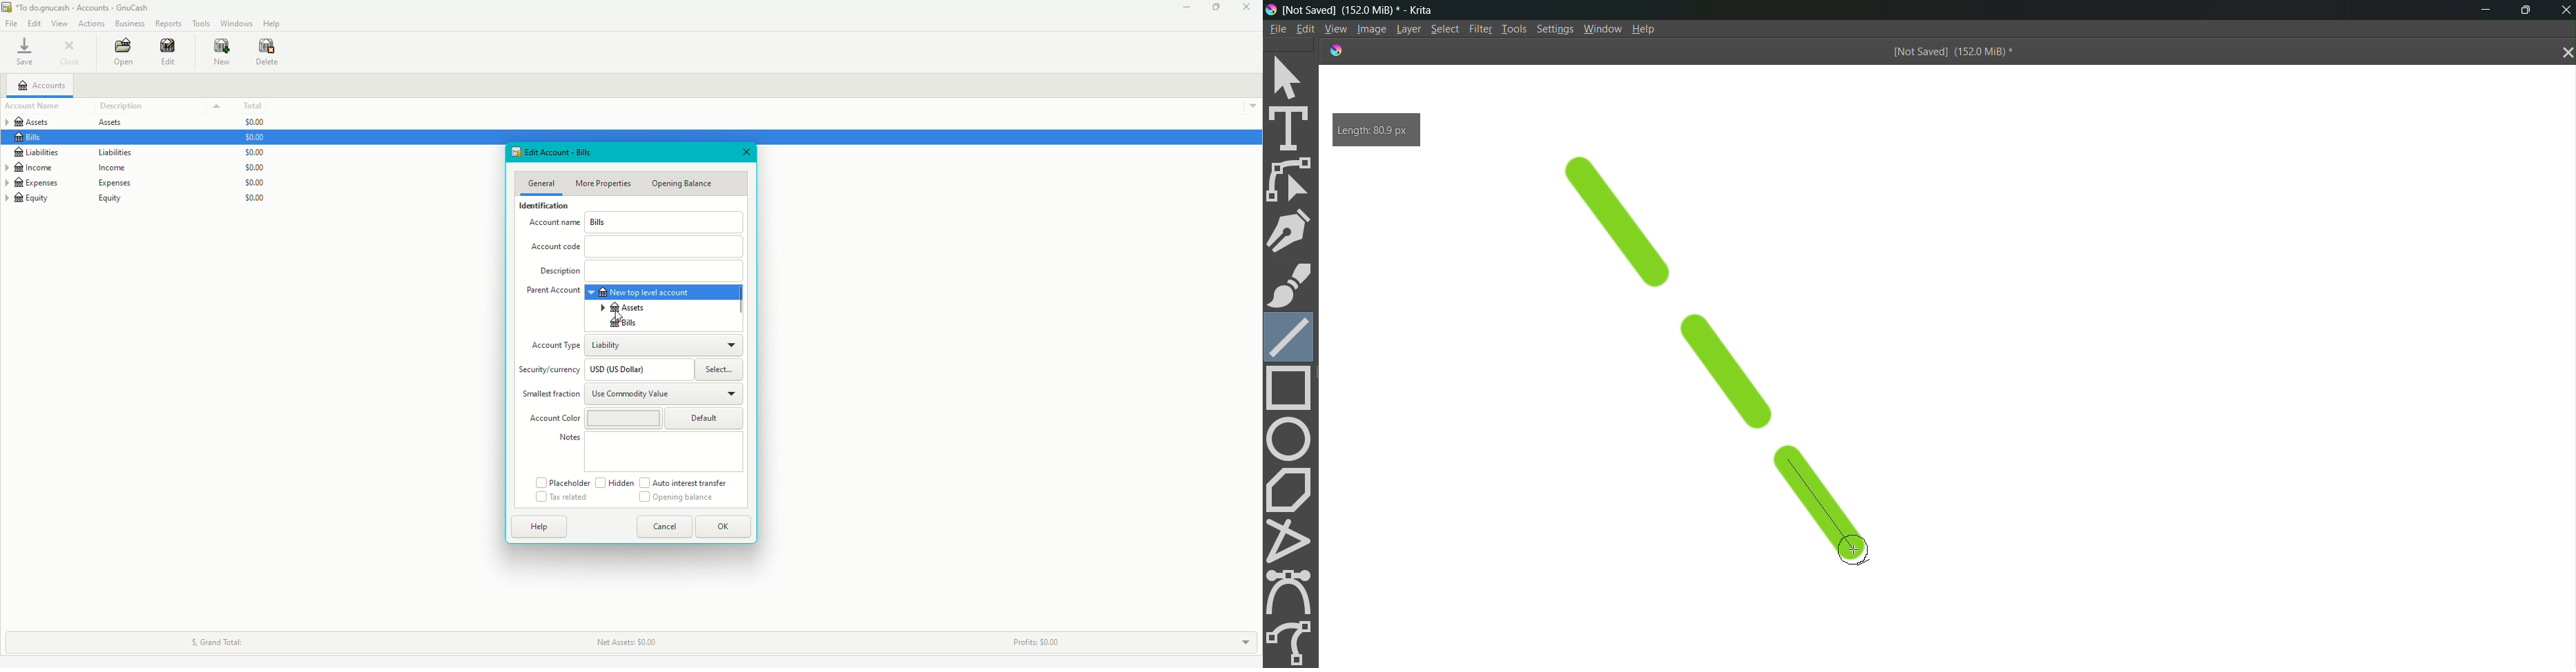 The width and height of the screenshot is (2576, 672). What do you see at coordinates (626, 642) in the screenshot?
I see `Net Assets` at bounding box center [626, 642].